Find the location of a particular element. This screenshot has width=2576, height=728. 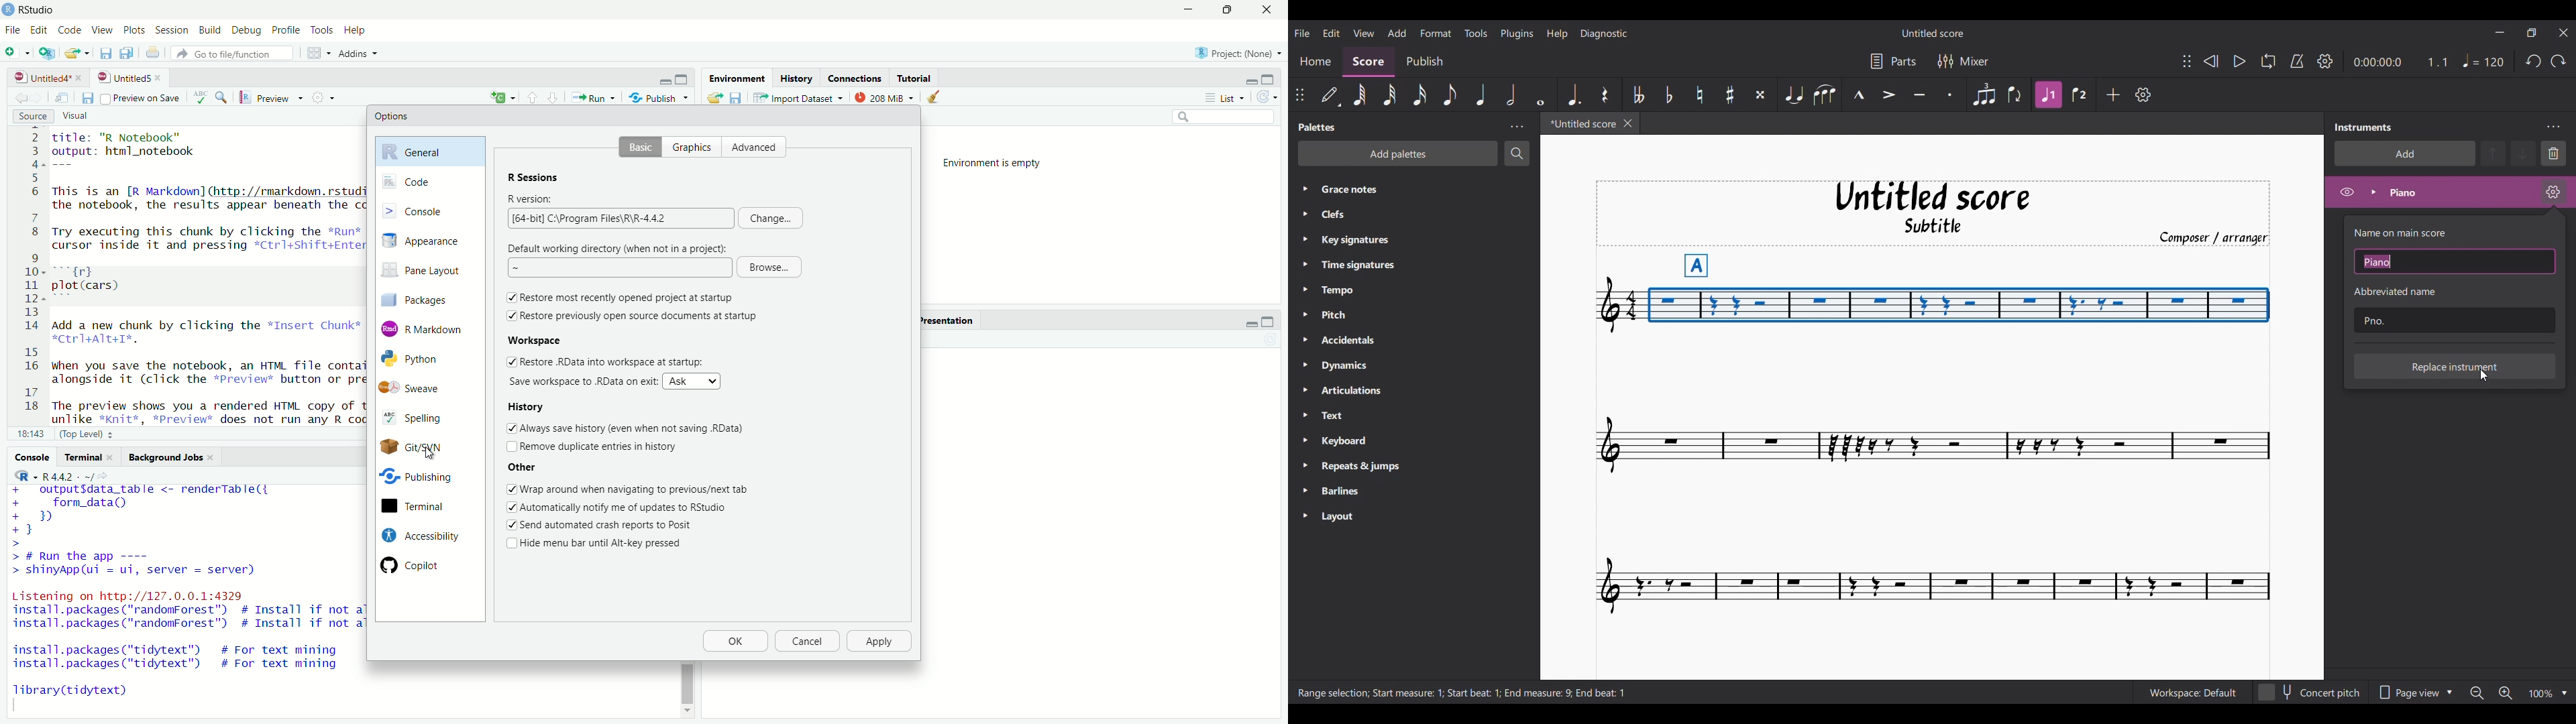

Indicates text box to input name of main score is located at coordinates (2401, 233).